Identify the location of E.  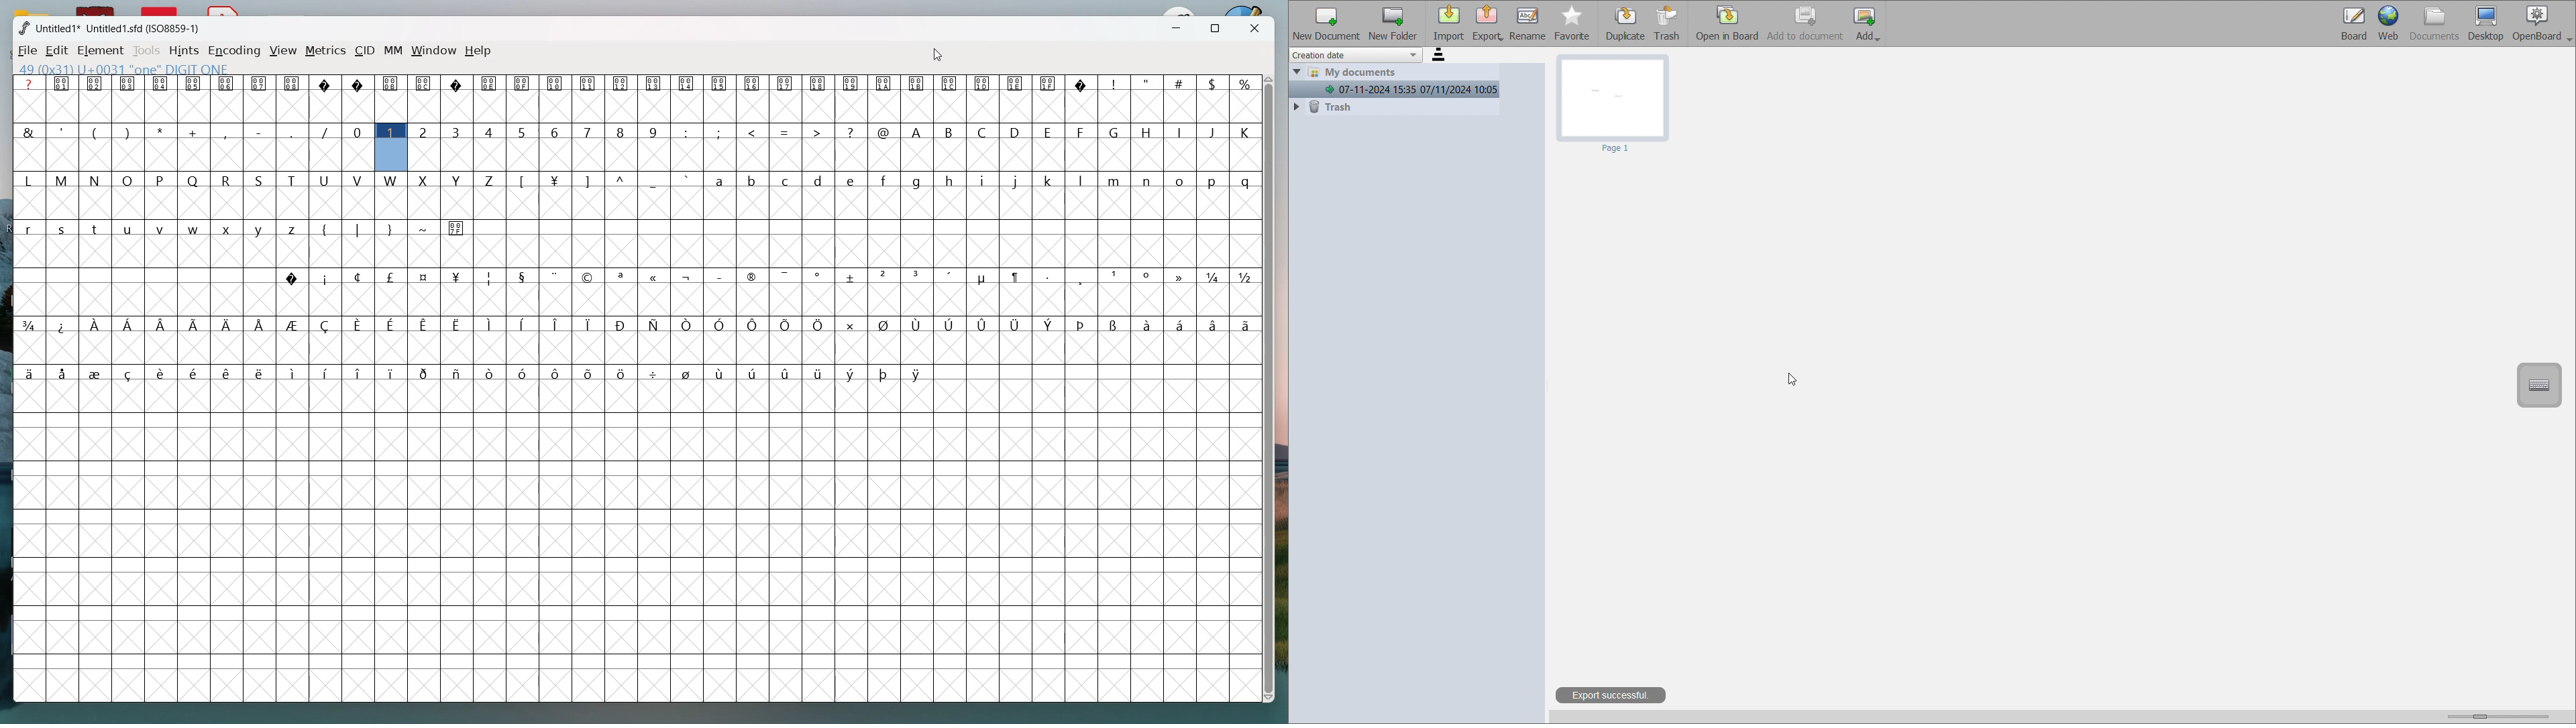
(1051, 131).